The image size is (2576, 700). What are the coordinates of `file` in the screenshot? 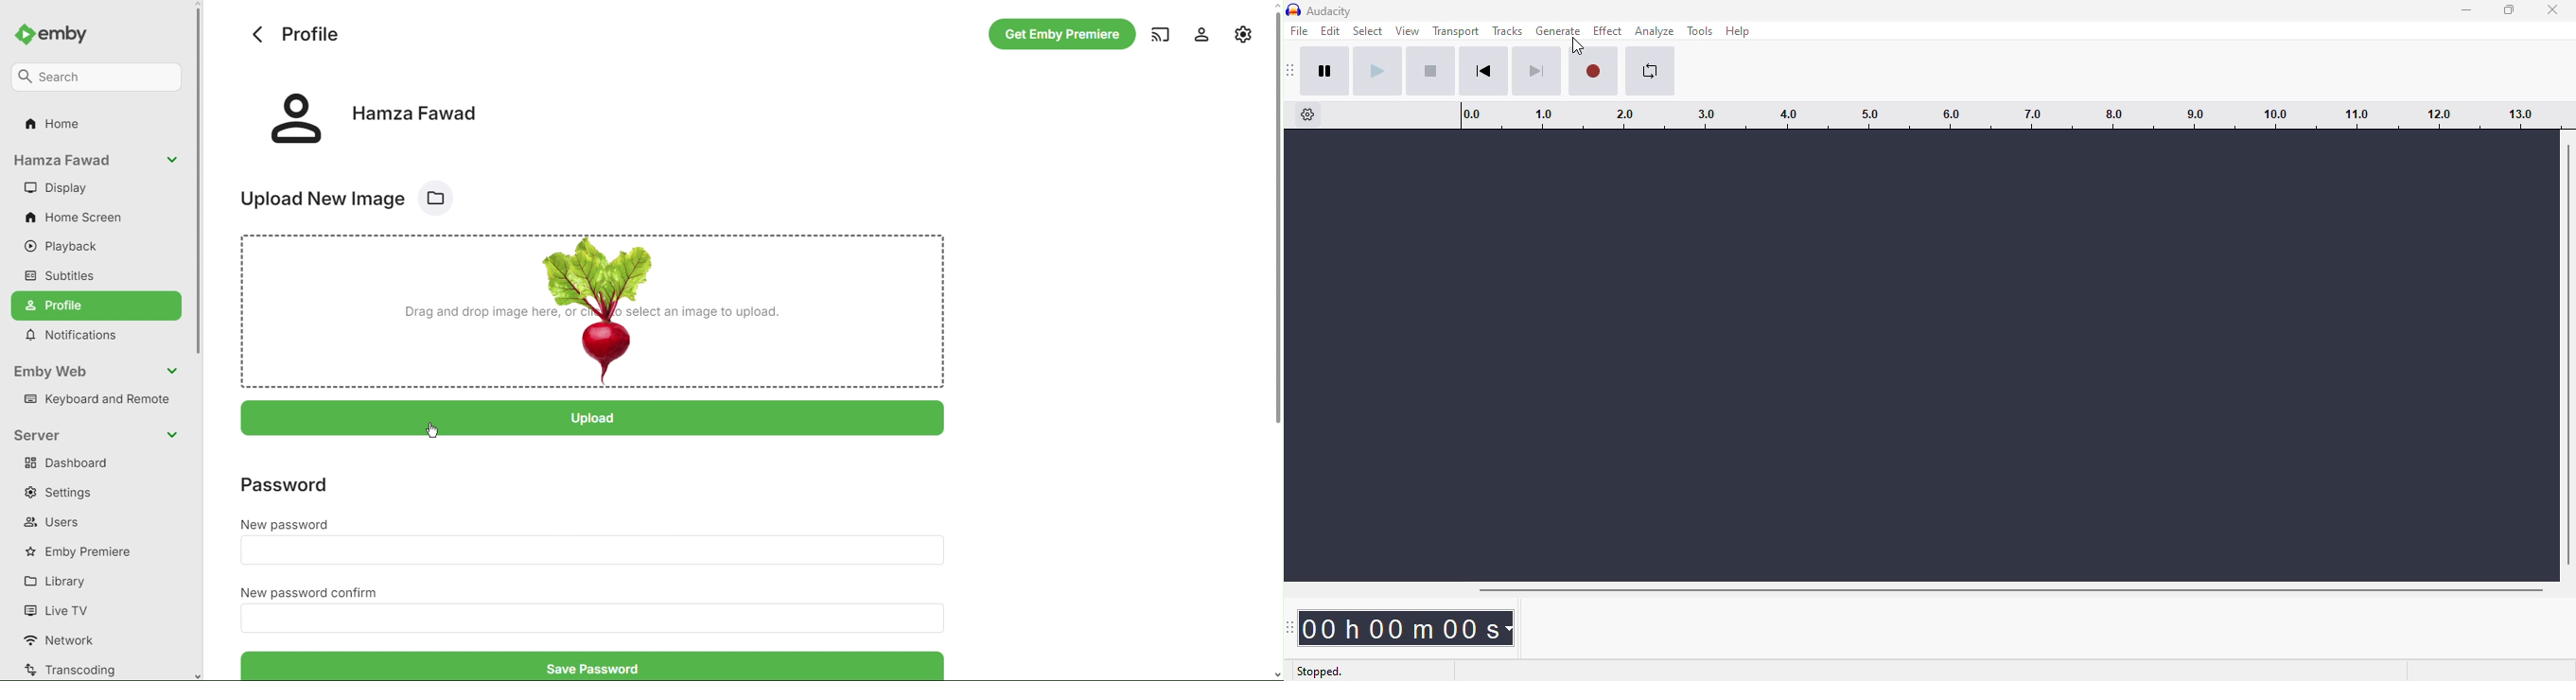 It's located at (1299, 29).